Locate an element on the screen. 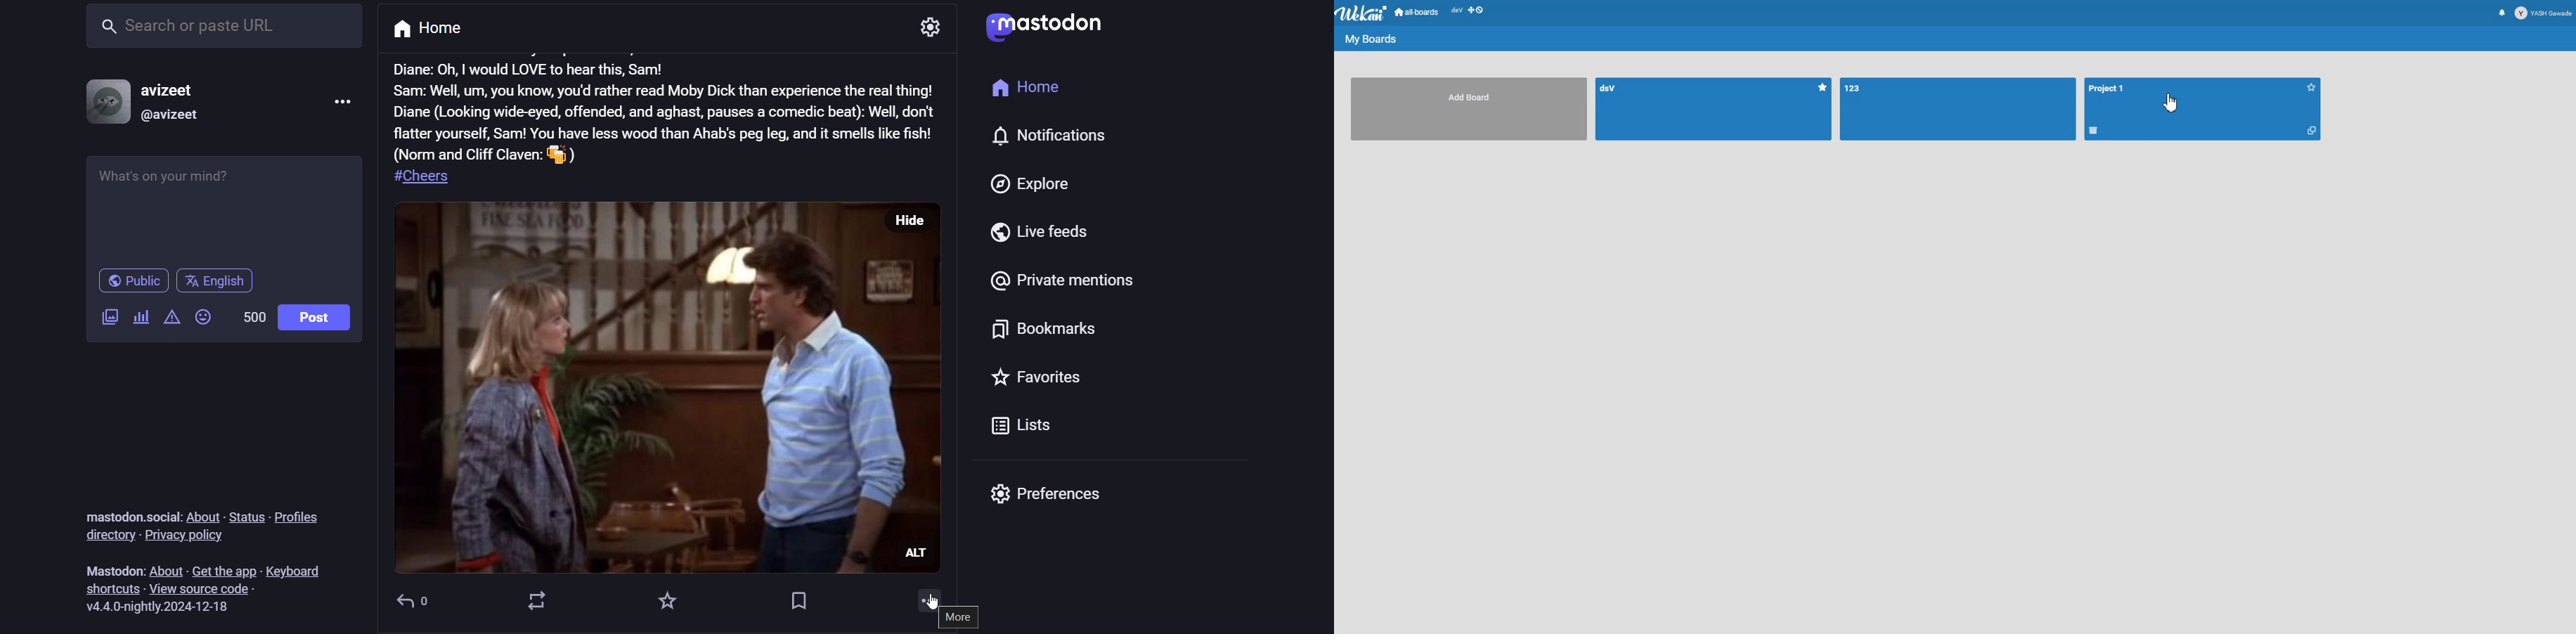 This screenshot has height=644, width=2576. lists is located at coordinates (1021, 427).